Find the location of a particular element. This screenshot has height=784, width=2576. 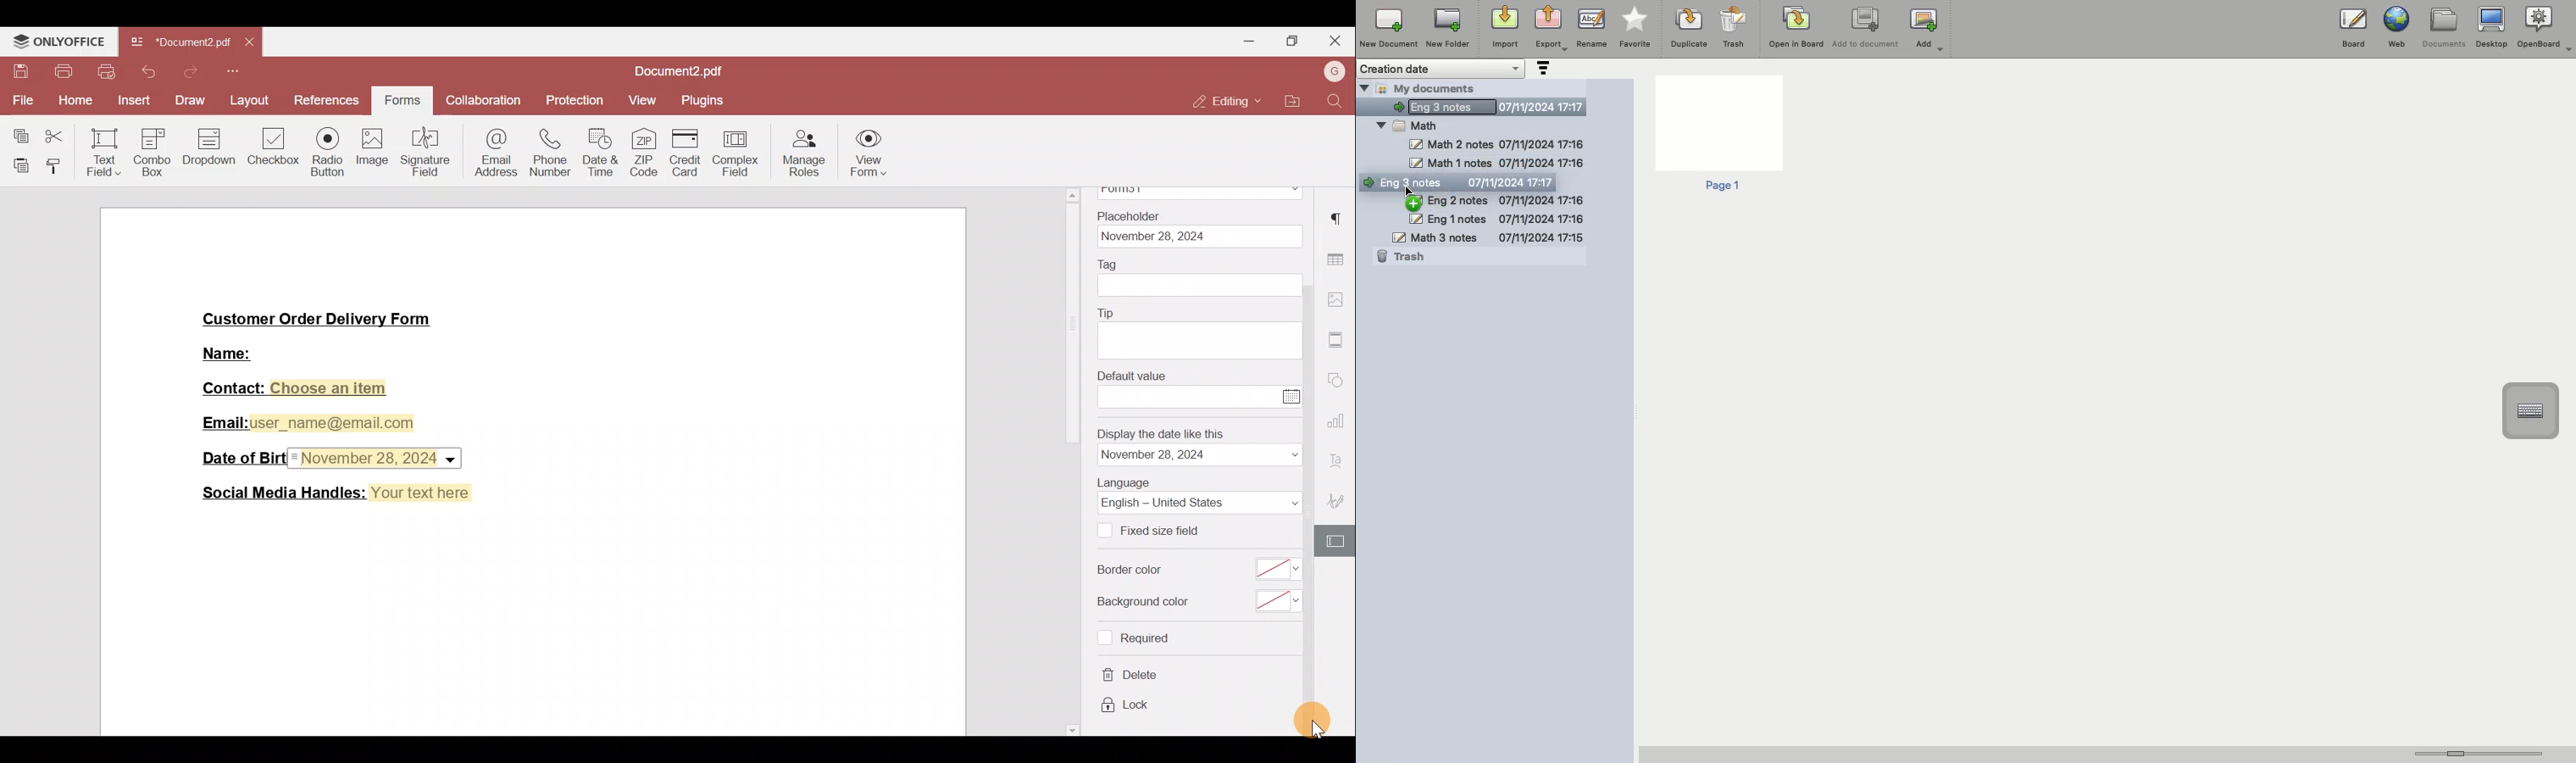

Eng 3 notes 07/11/2024 17117 is located at coordinates (1468, 183).